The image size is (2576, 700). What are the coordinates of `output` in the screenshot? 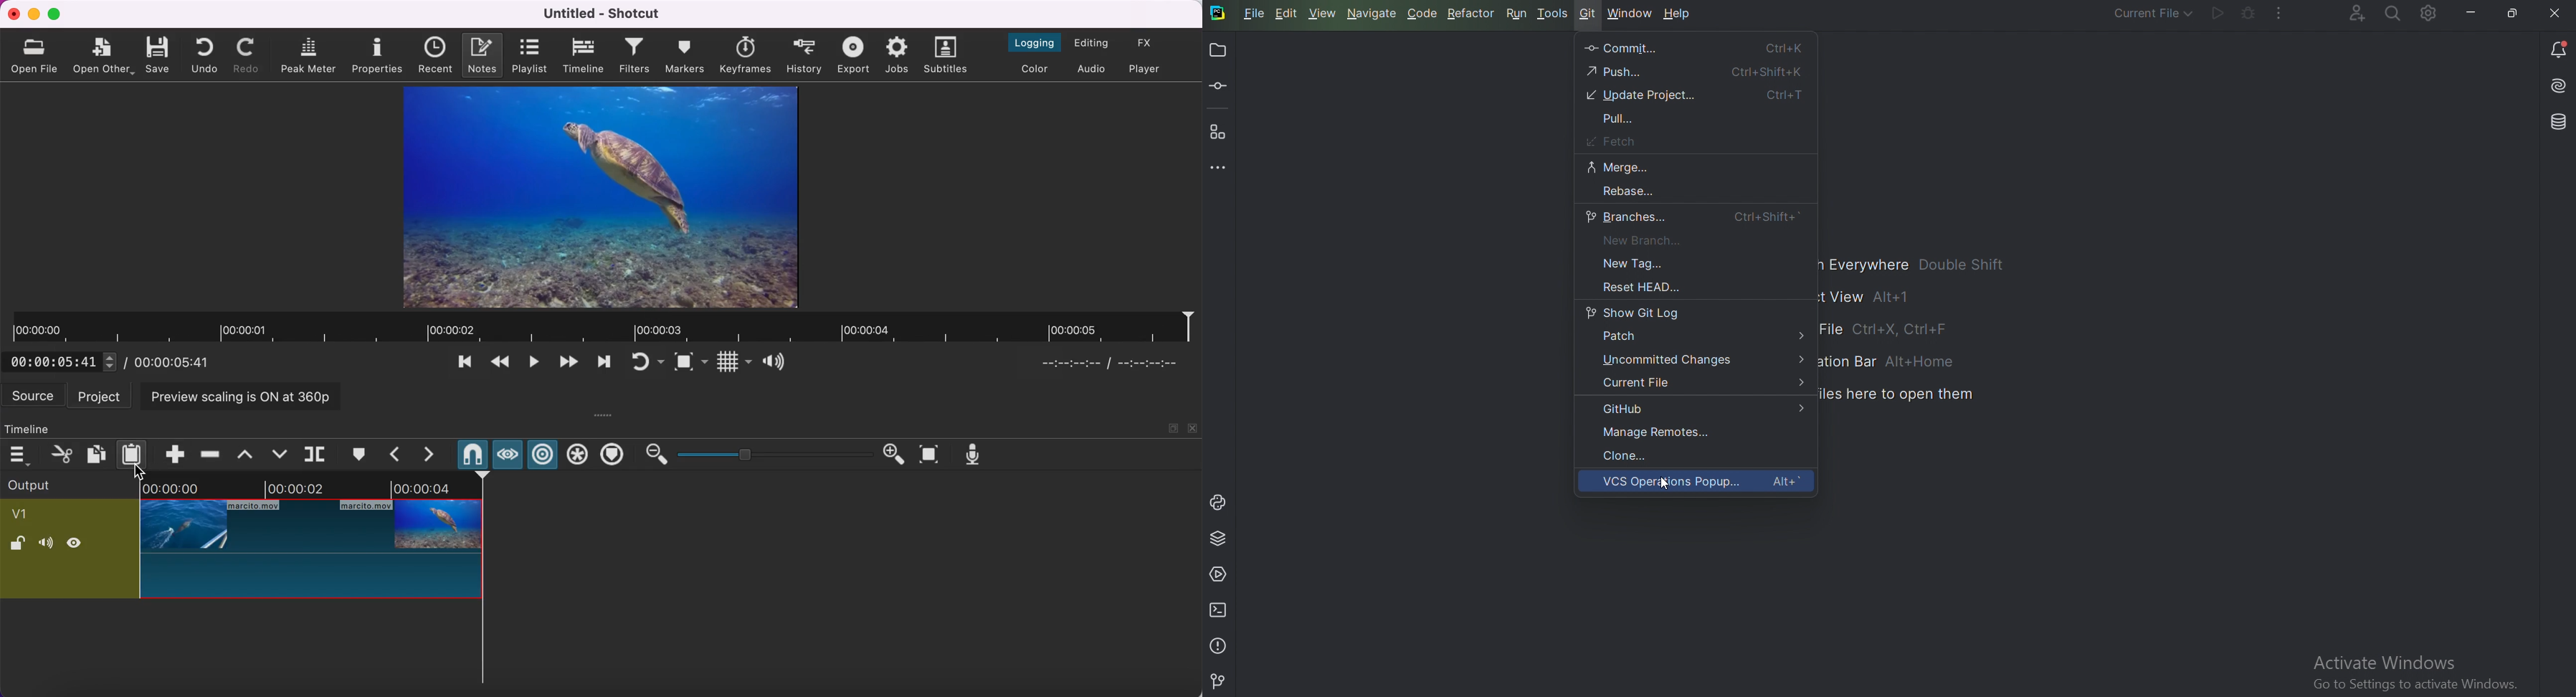 It's located at (69, 485).